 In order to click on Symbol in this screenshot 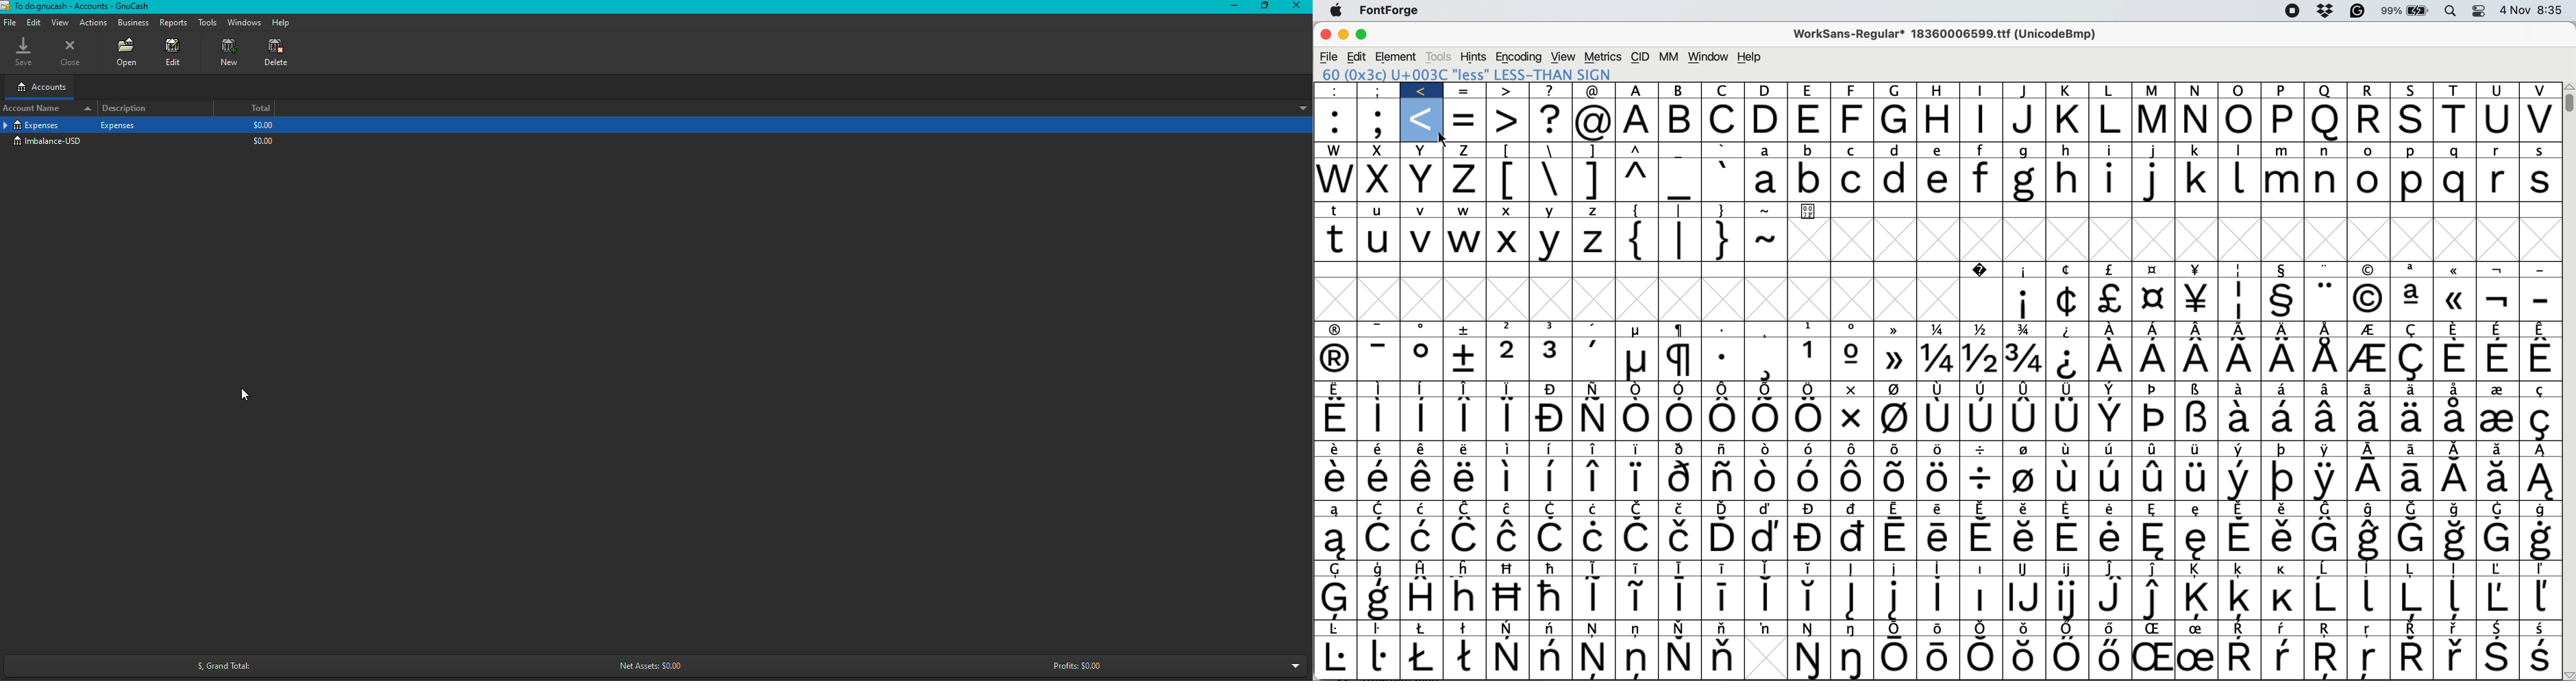, I will do `click(2456, 449)`.